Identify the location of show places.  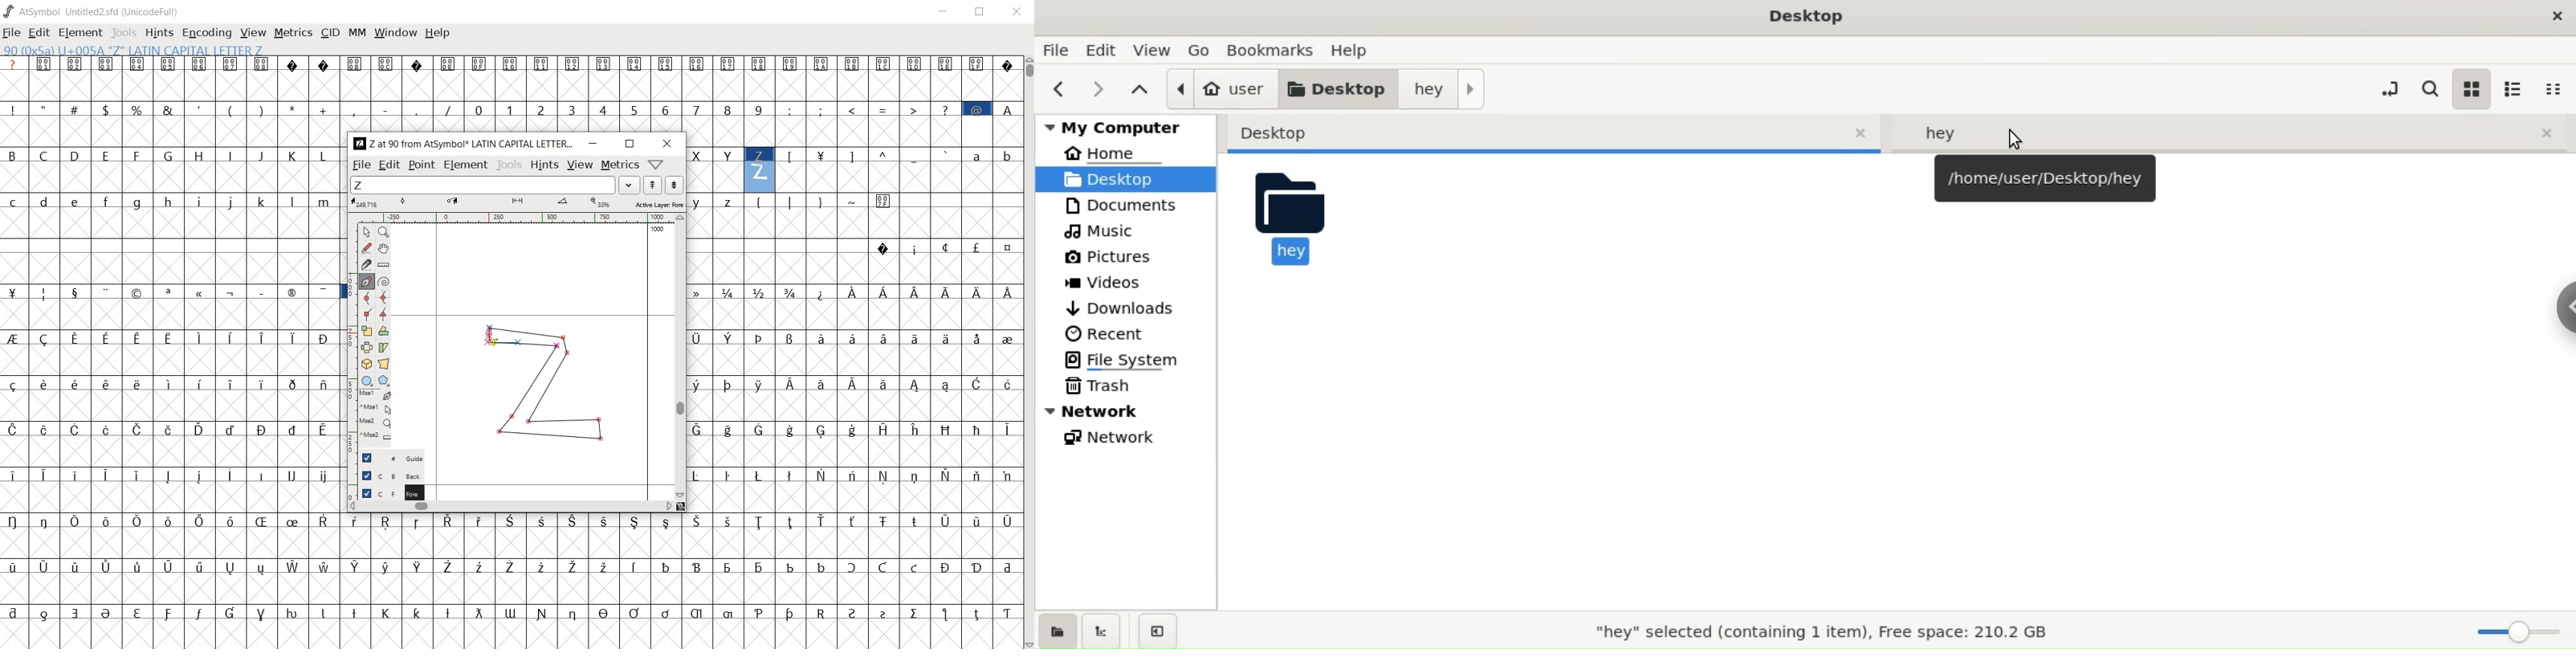
(1060, 630).